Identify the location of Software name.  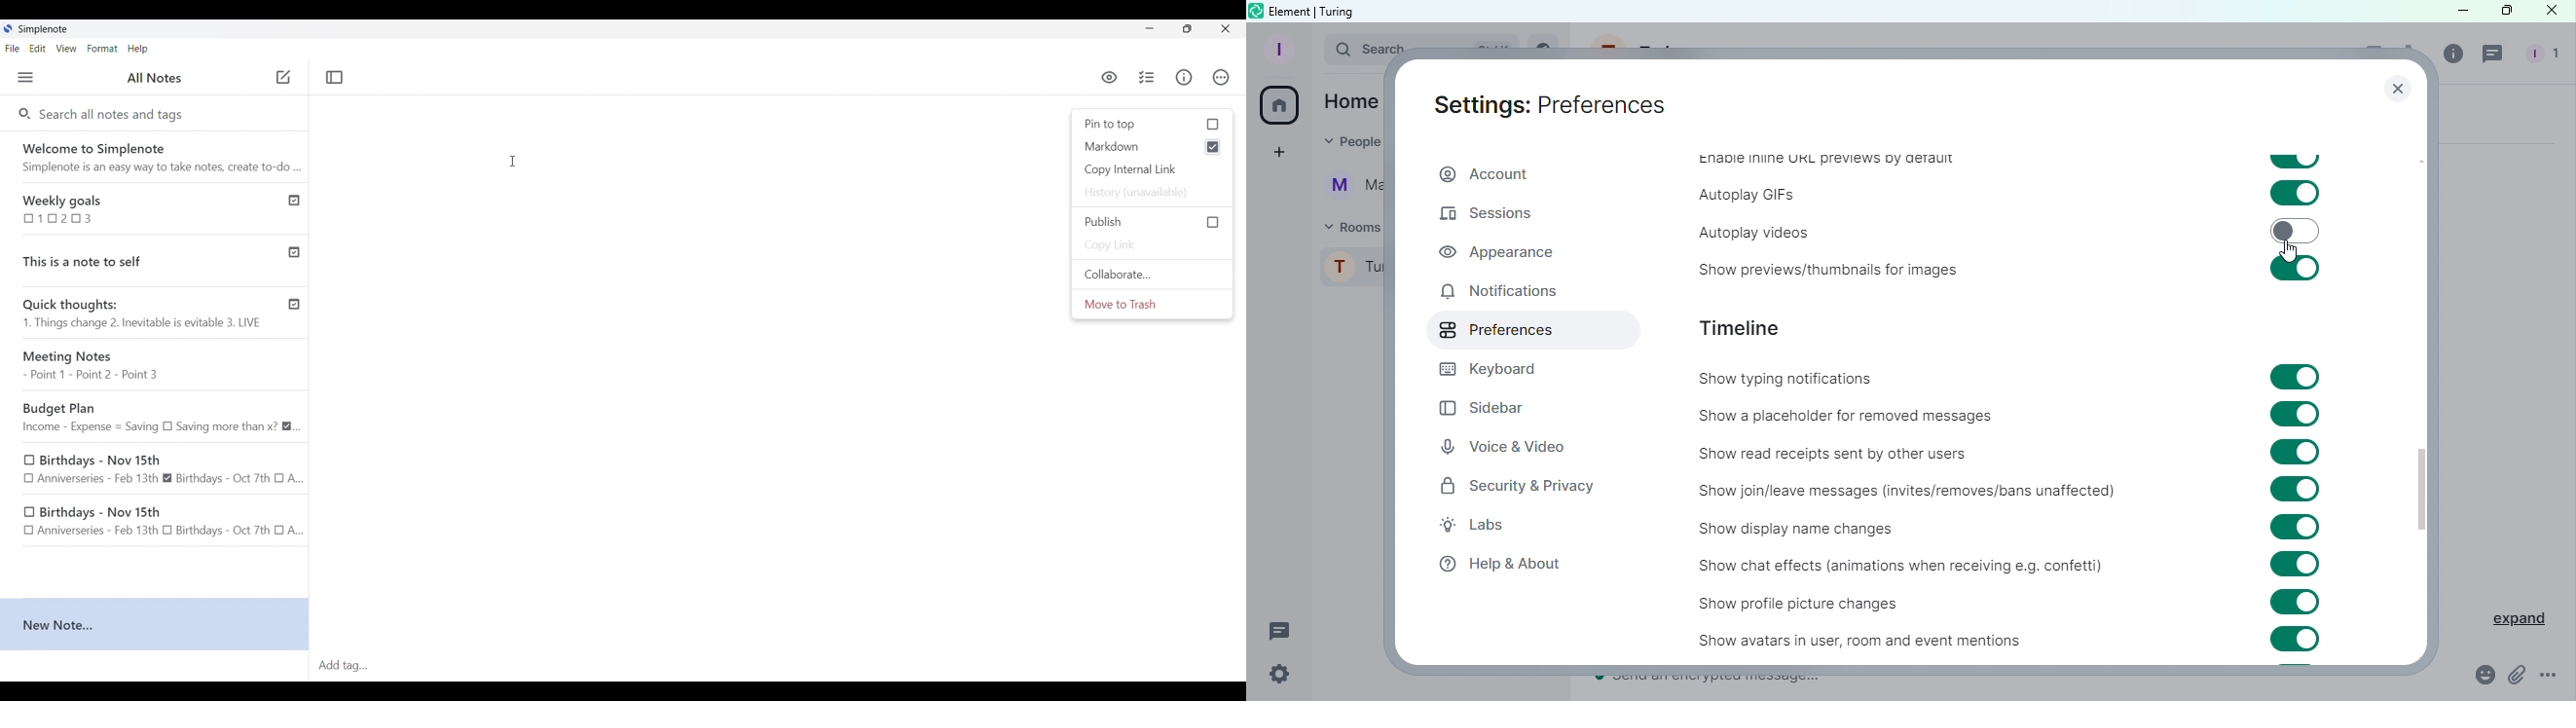
(43, 29).